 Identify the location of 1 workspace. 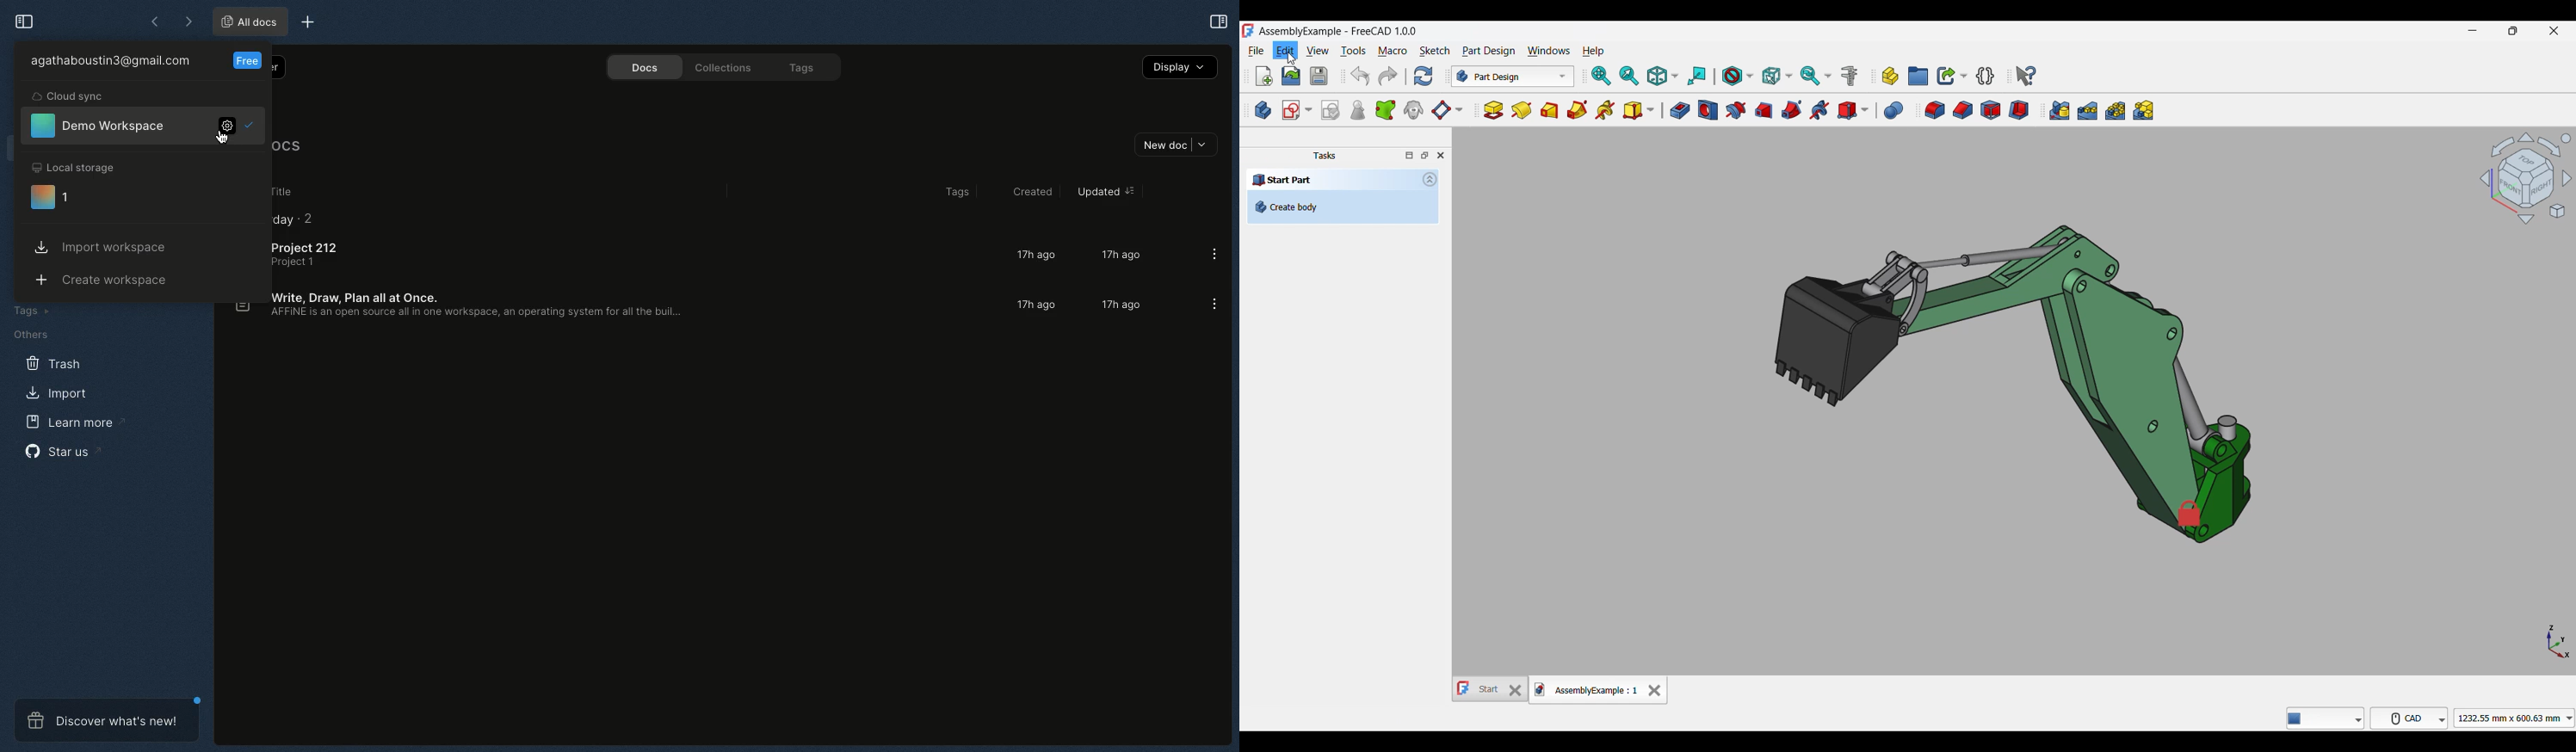
(53, 198).